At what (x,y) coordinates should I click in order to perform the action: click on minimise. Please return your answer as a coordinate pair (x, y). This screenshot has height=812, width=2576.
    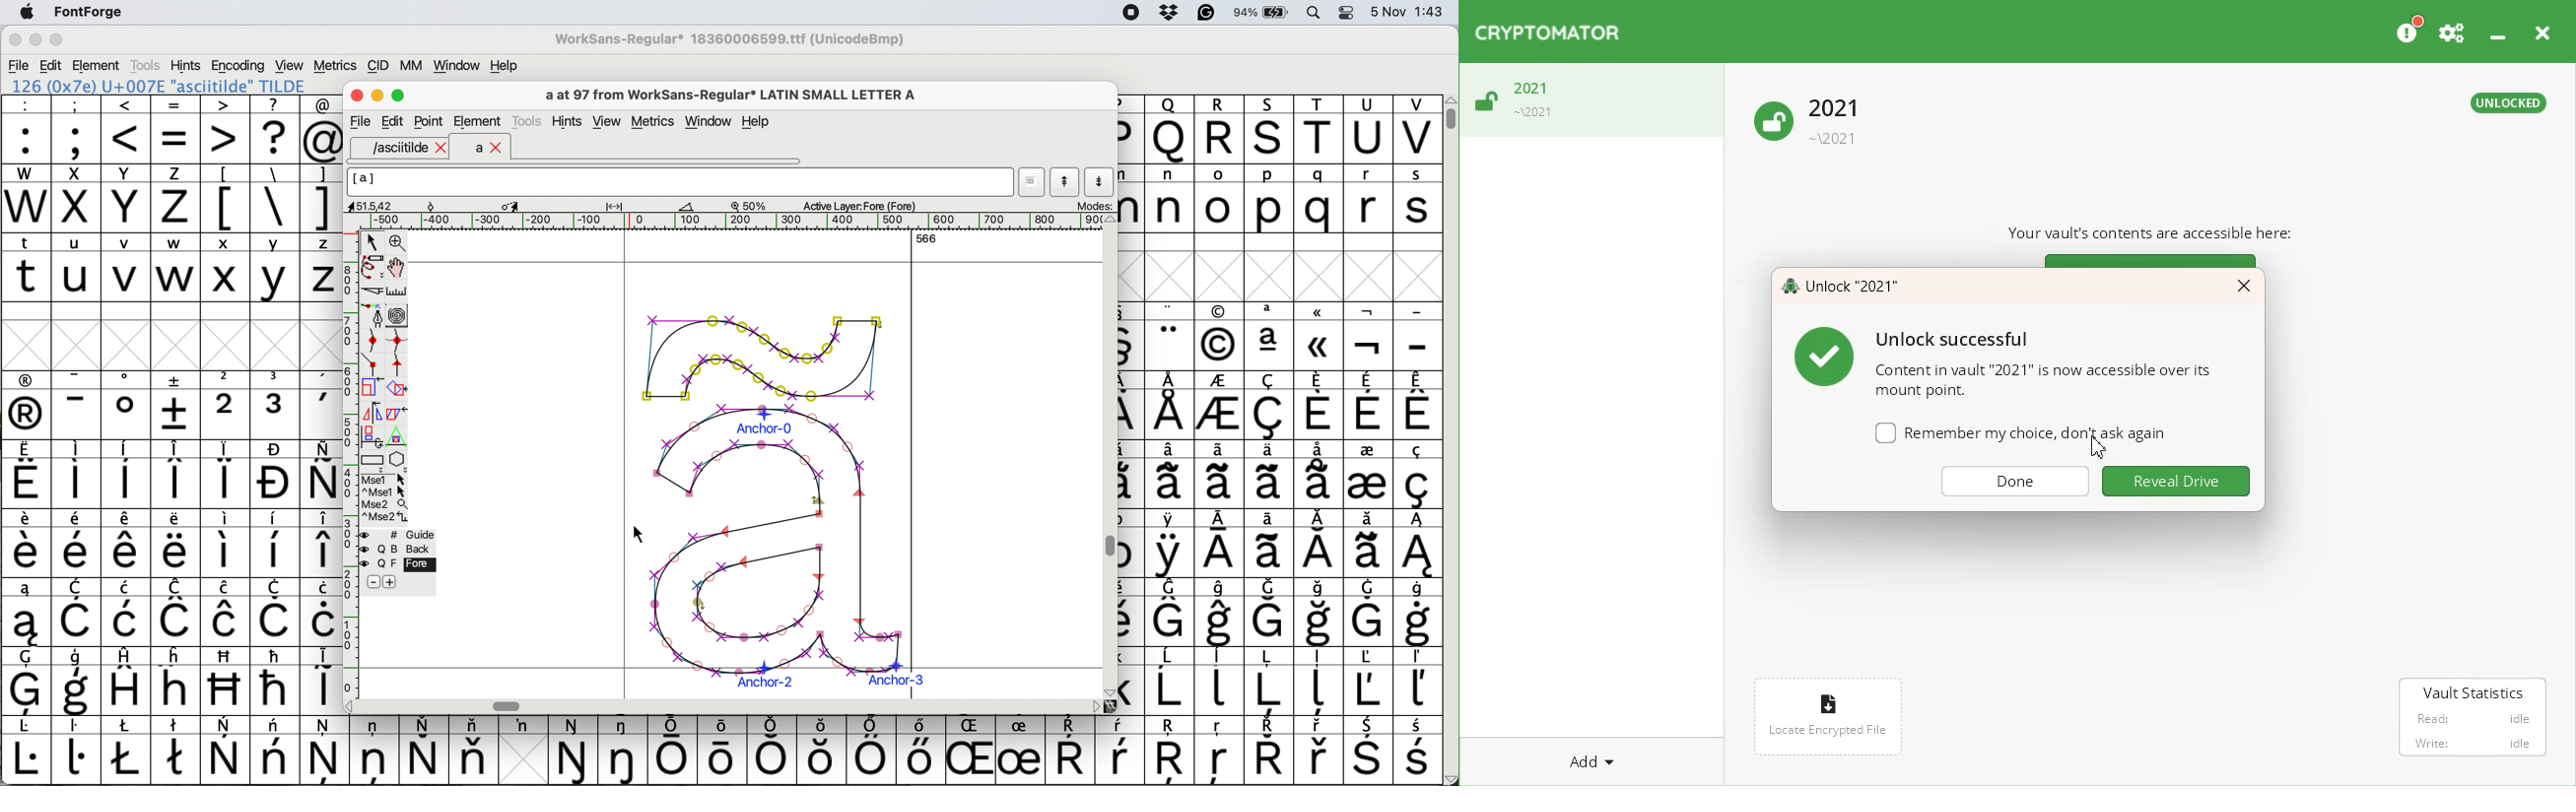
    Looking at the image, I should click on (34, 41).